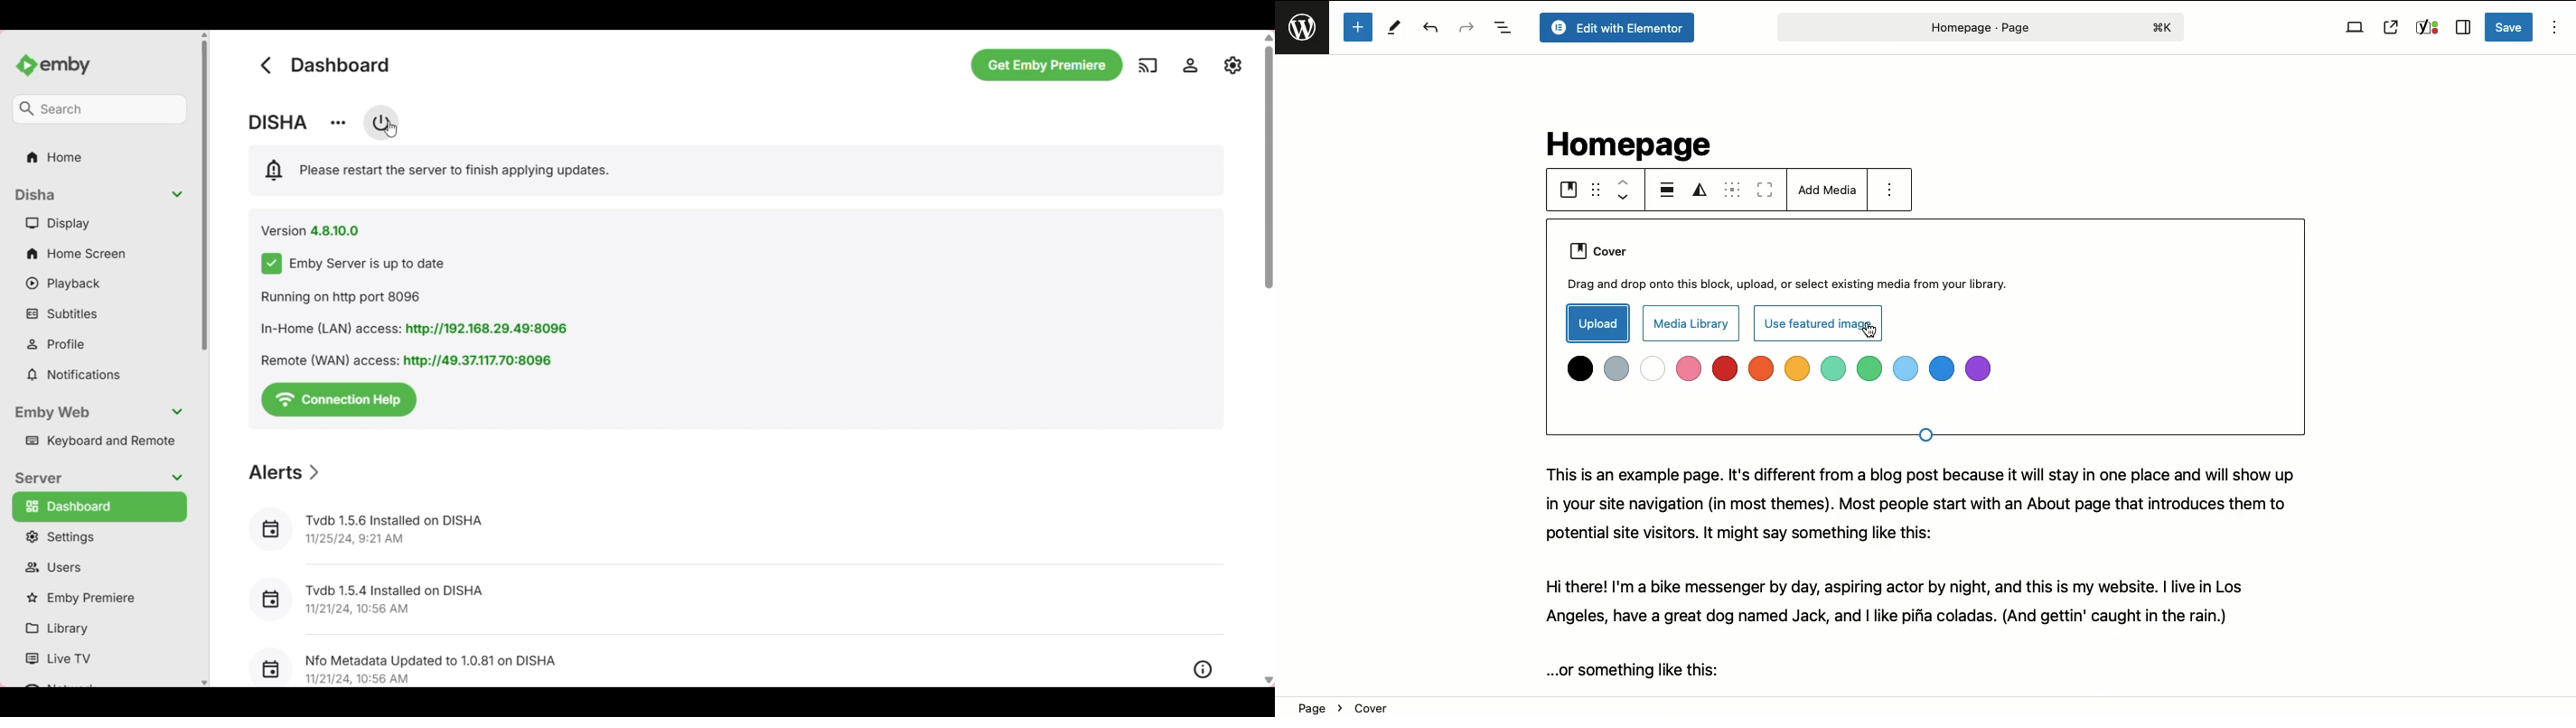 This screenshot has height=728, width=2576. Describe the element at coordinates (1503, 29) in the screenshot. I see `Document overview` at that location.